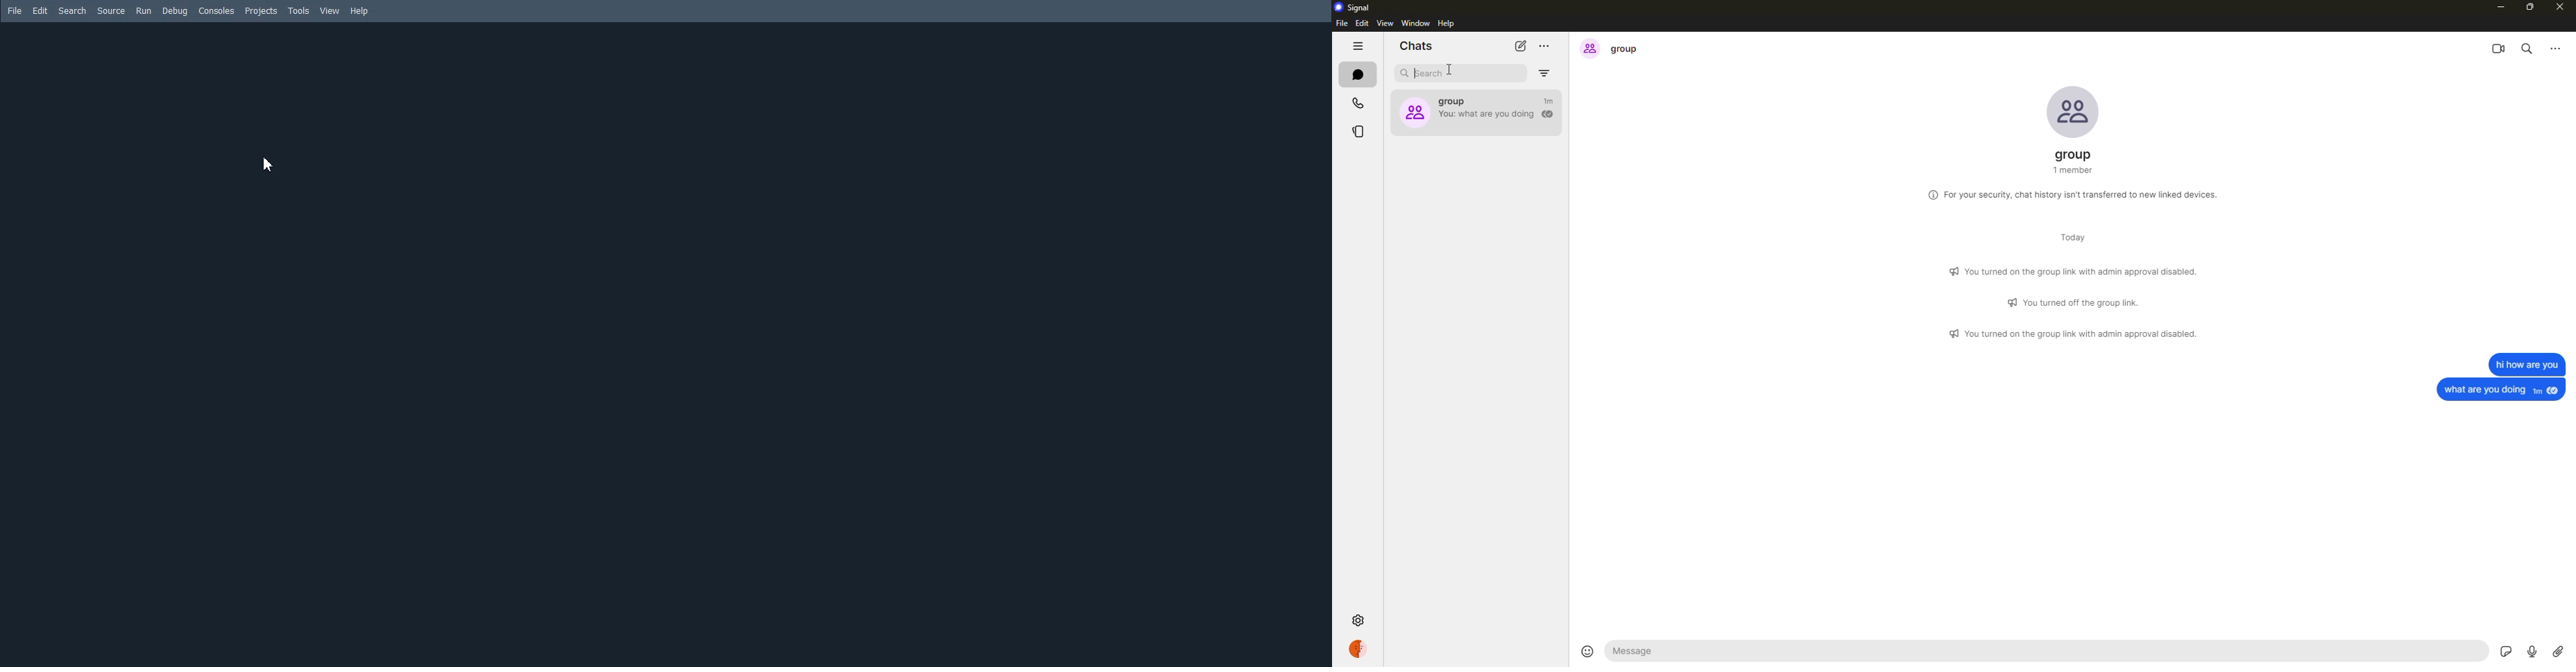  Describe the element at coordinates (1425, 73) in the screenshot. I see `search` at that location.